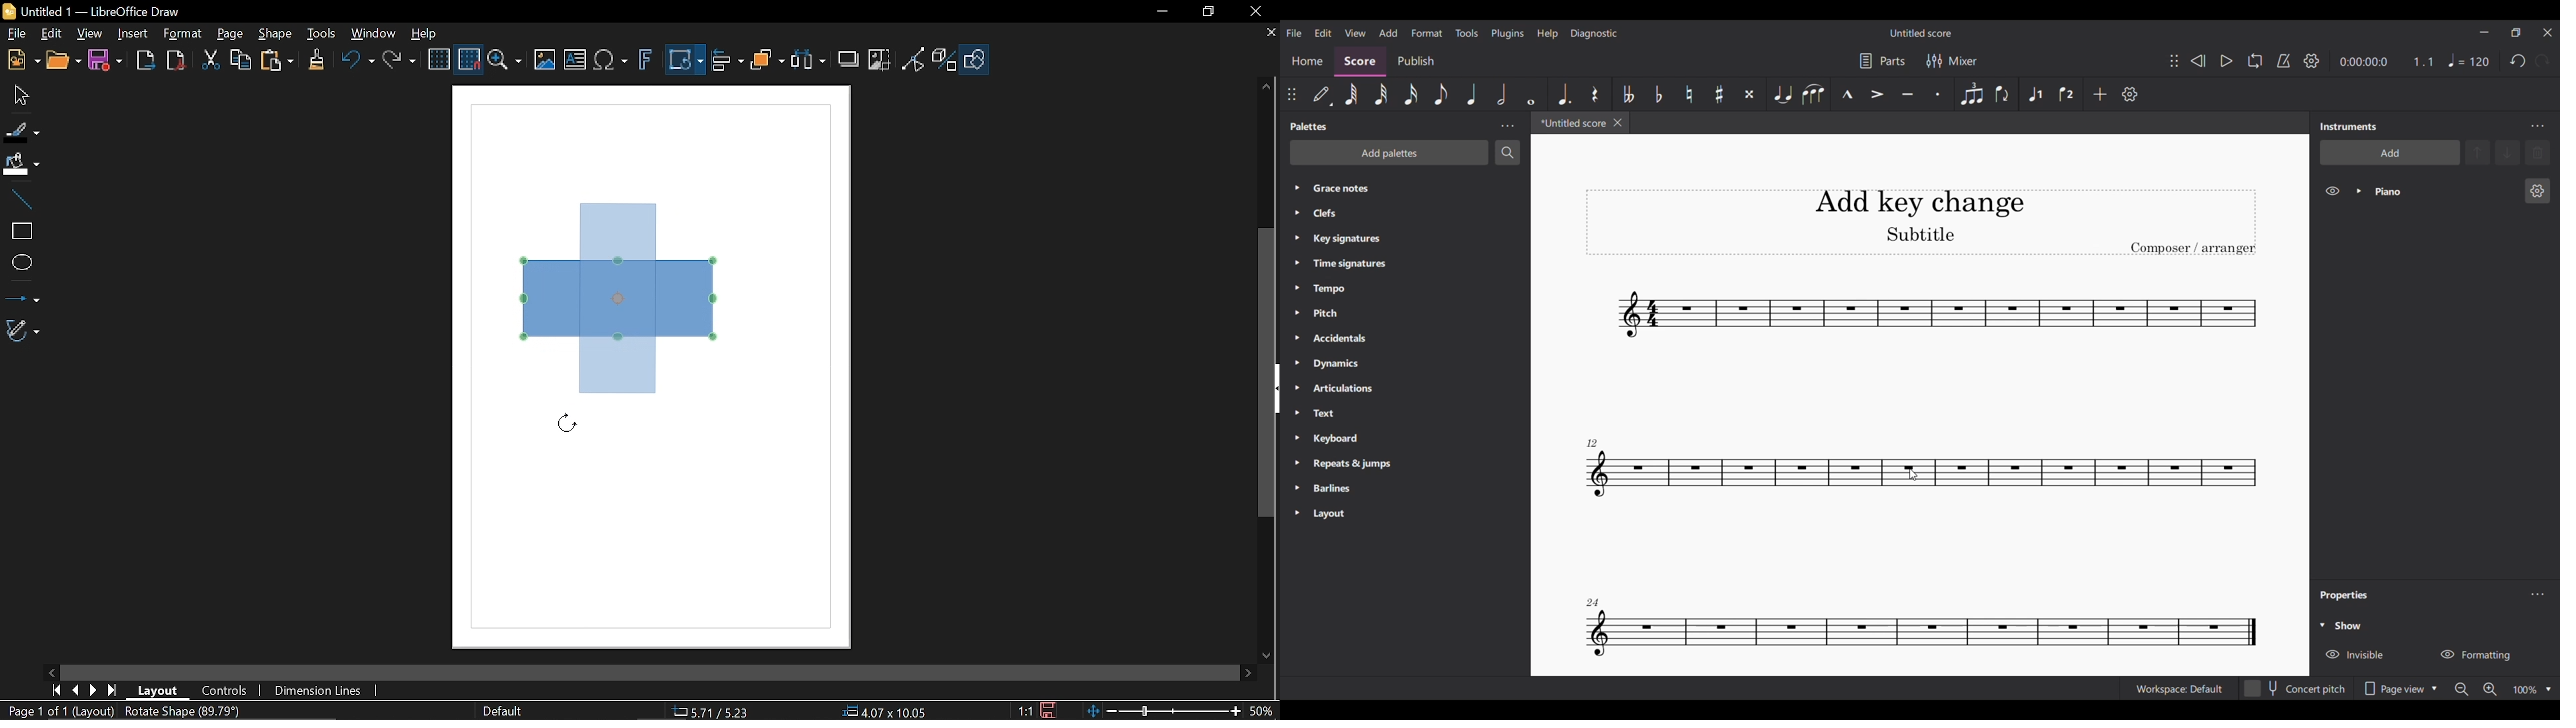 The height and width of the screenshot is (728, 2576). What do you see at coordinates (50, 34) in the screenshot?
I see `Edit` at bounding box center [50, 34].